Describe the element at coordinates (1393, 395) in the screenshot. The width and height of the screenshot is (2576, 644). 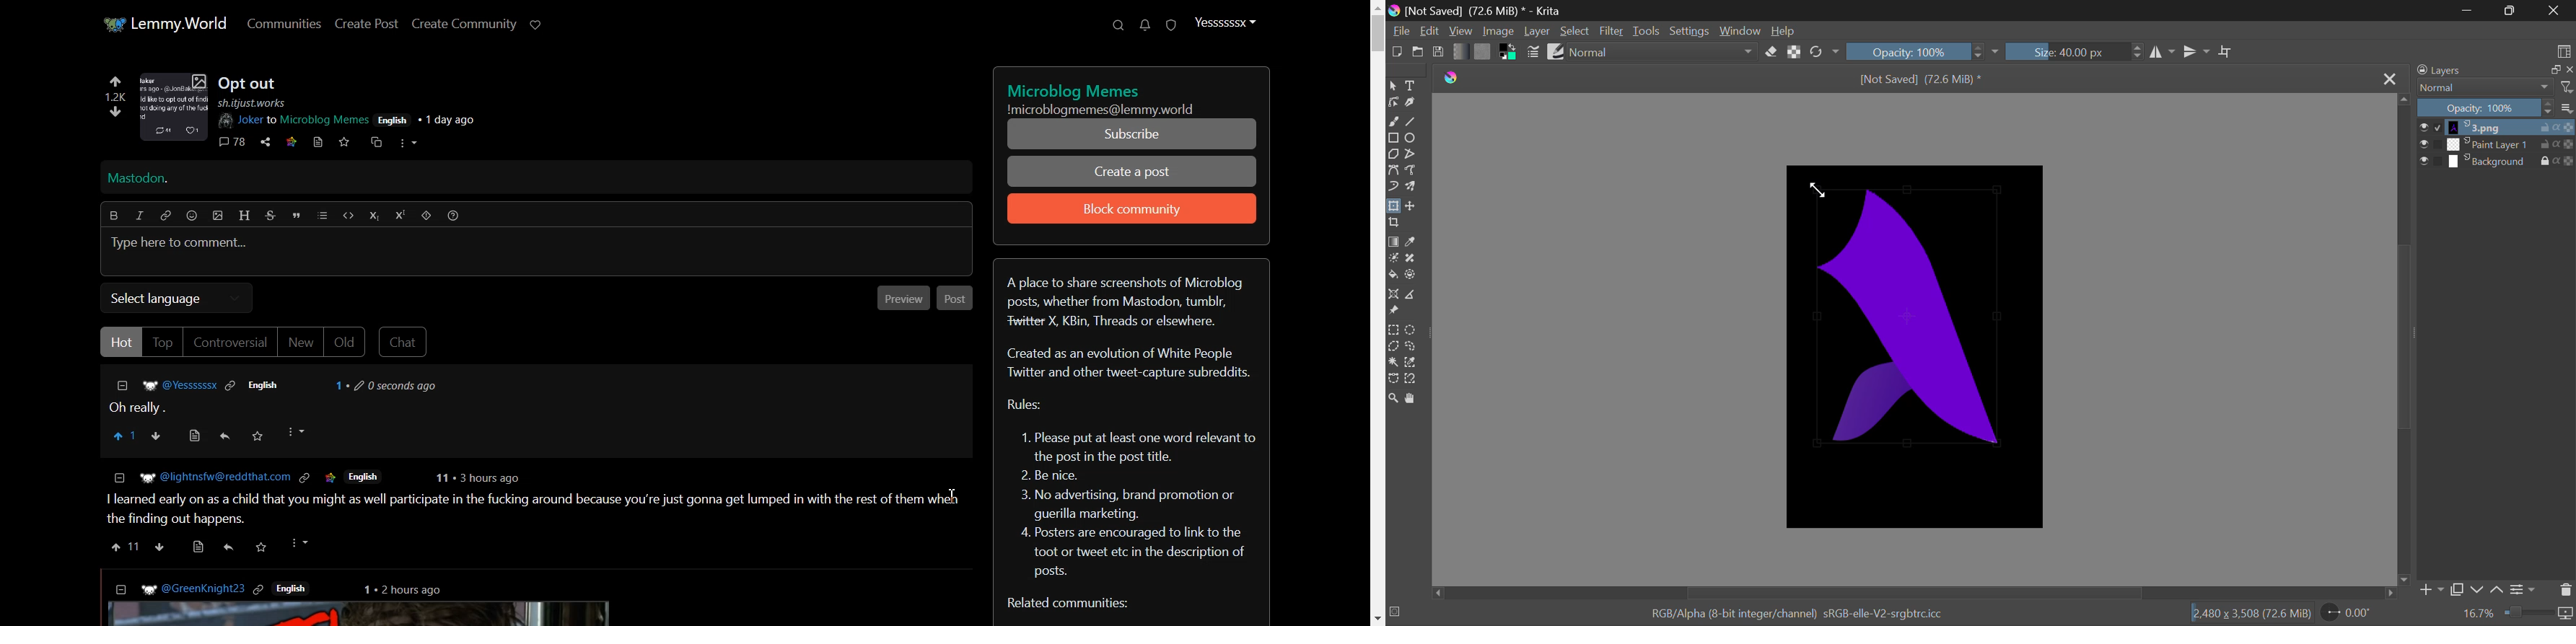
I see `Zoom` at that location.